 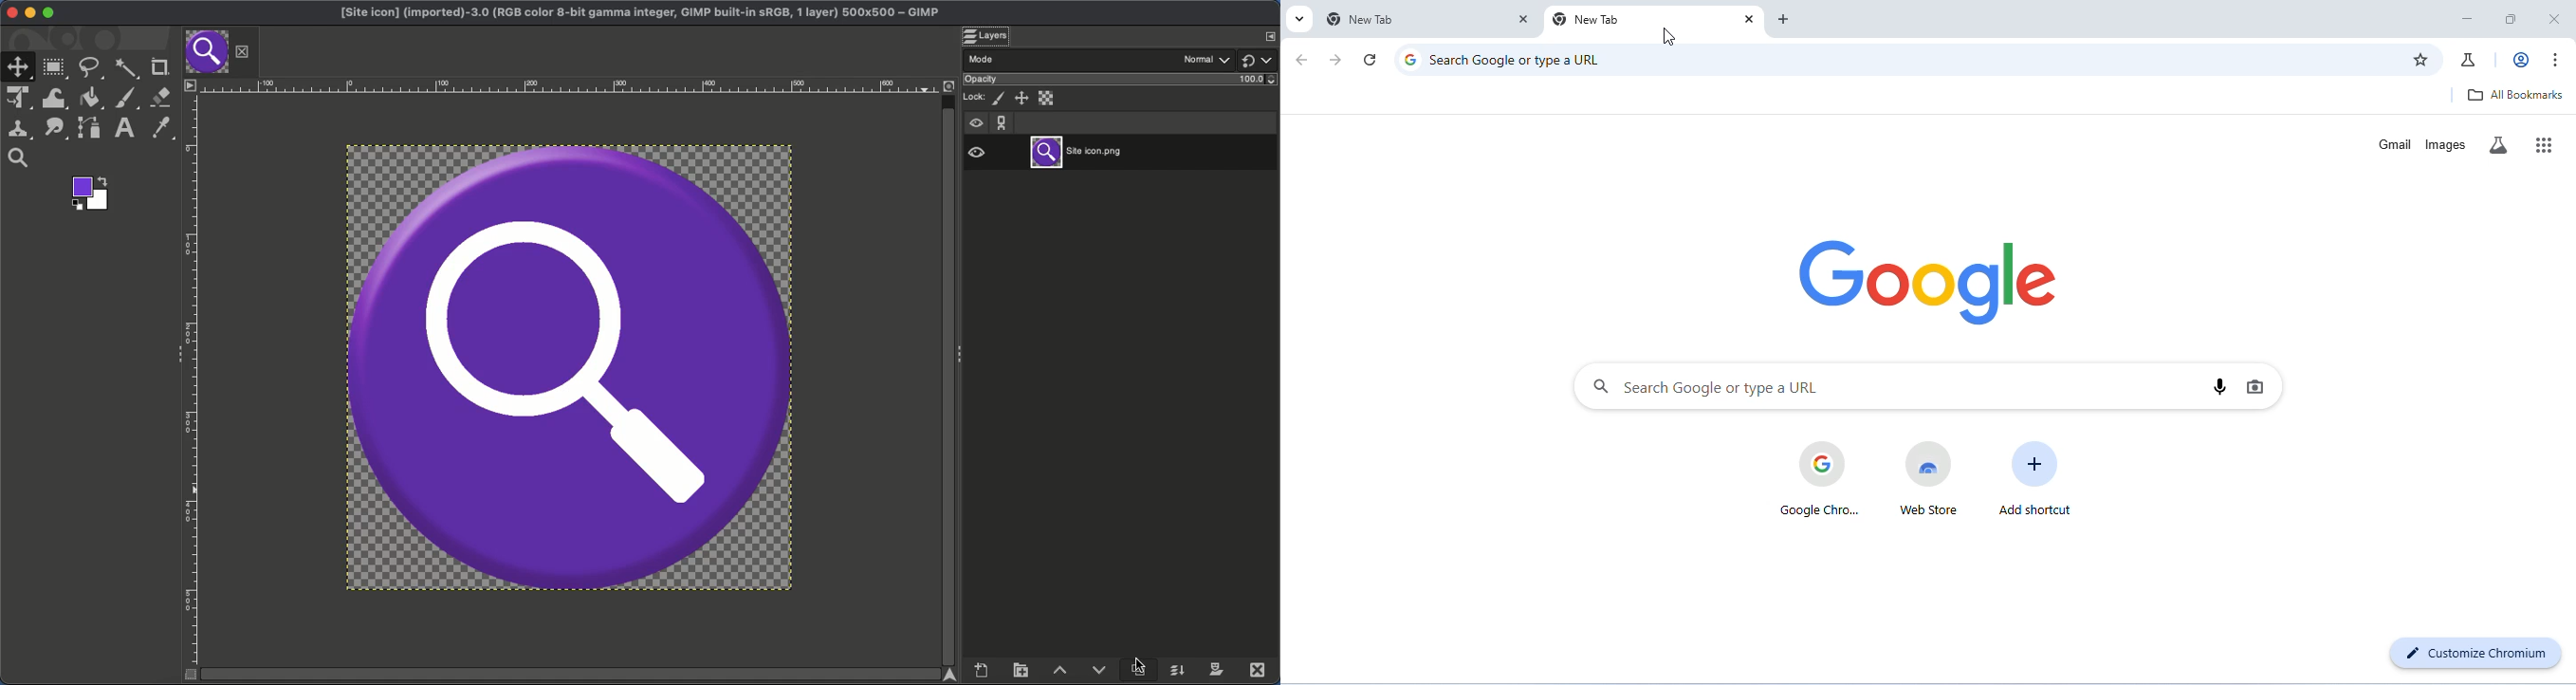 What do you see at coordinates (2219, 388) in the screenshot?
I see `voice search` at bounding box center [2219, 388].